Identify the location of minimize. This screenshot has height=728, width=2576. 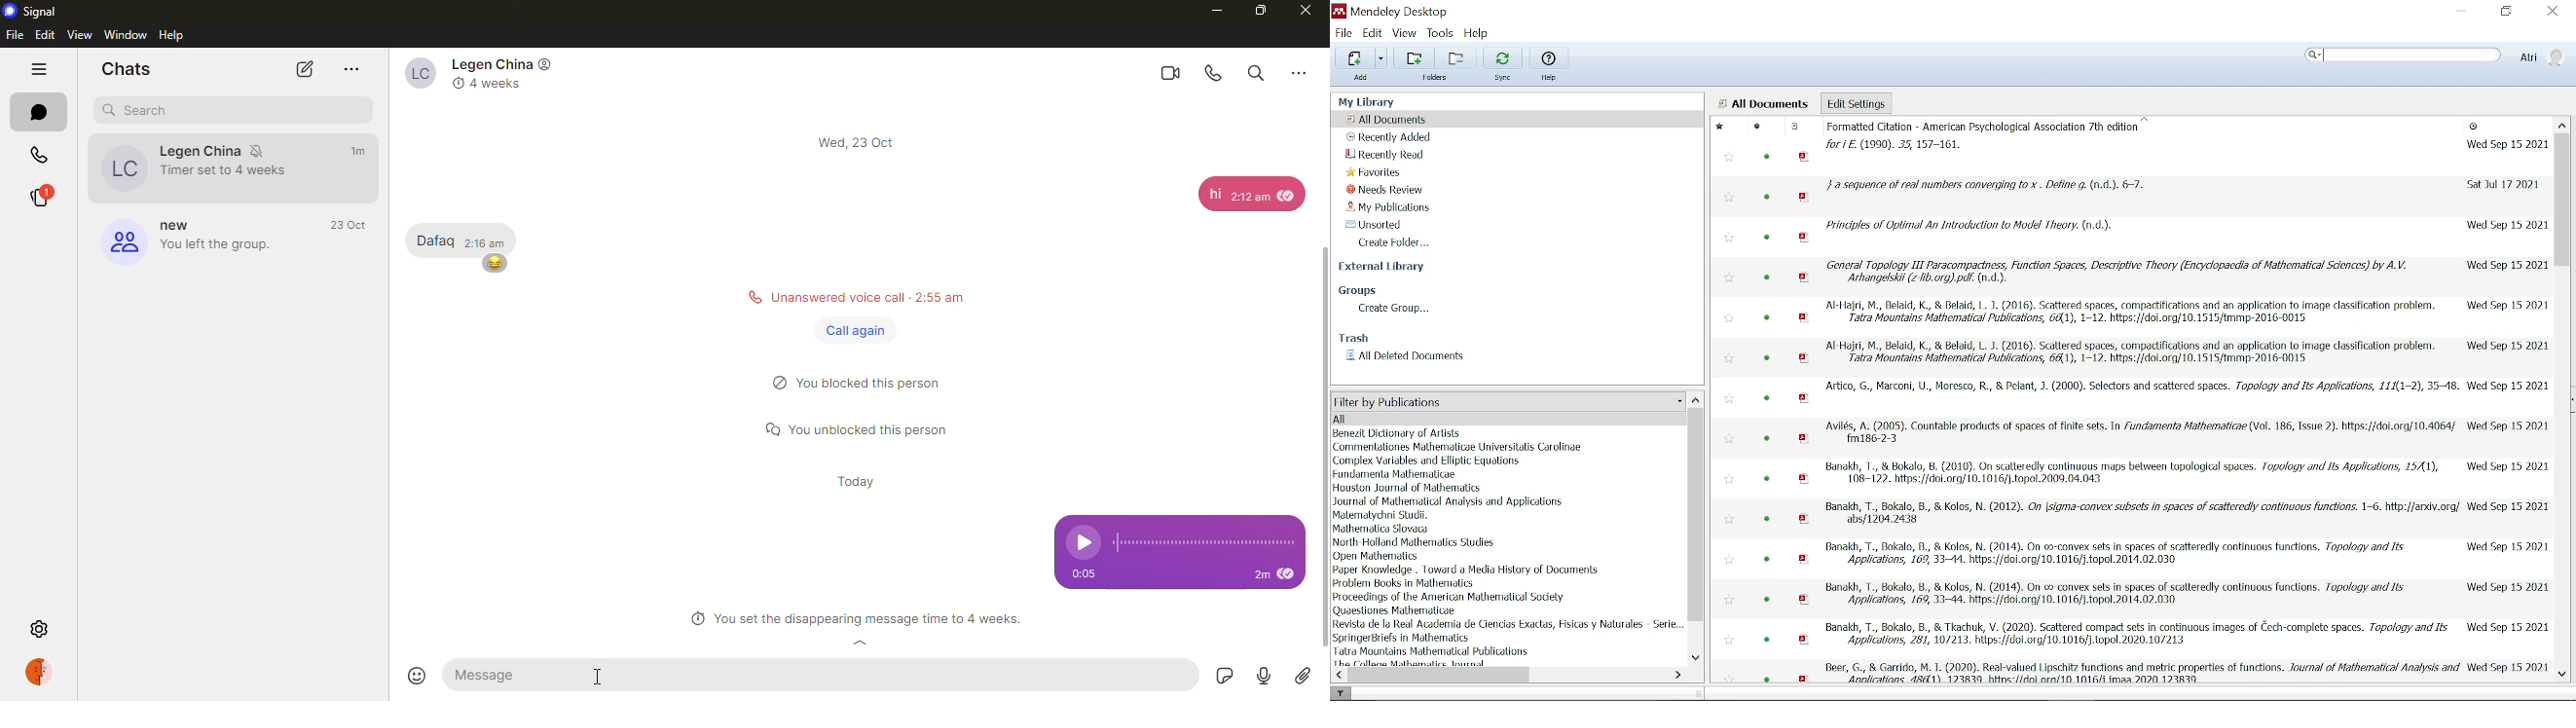
(1211, 10).